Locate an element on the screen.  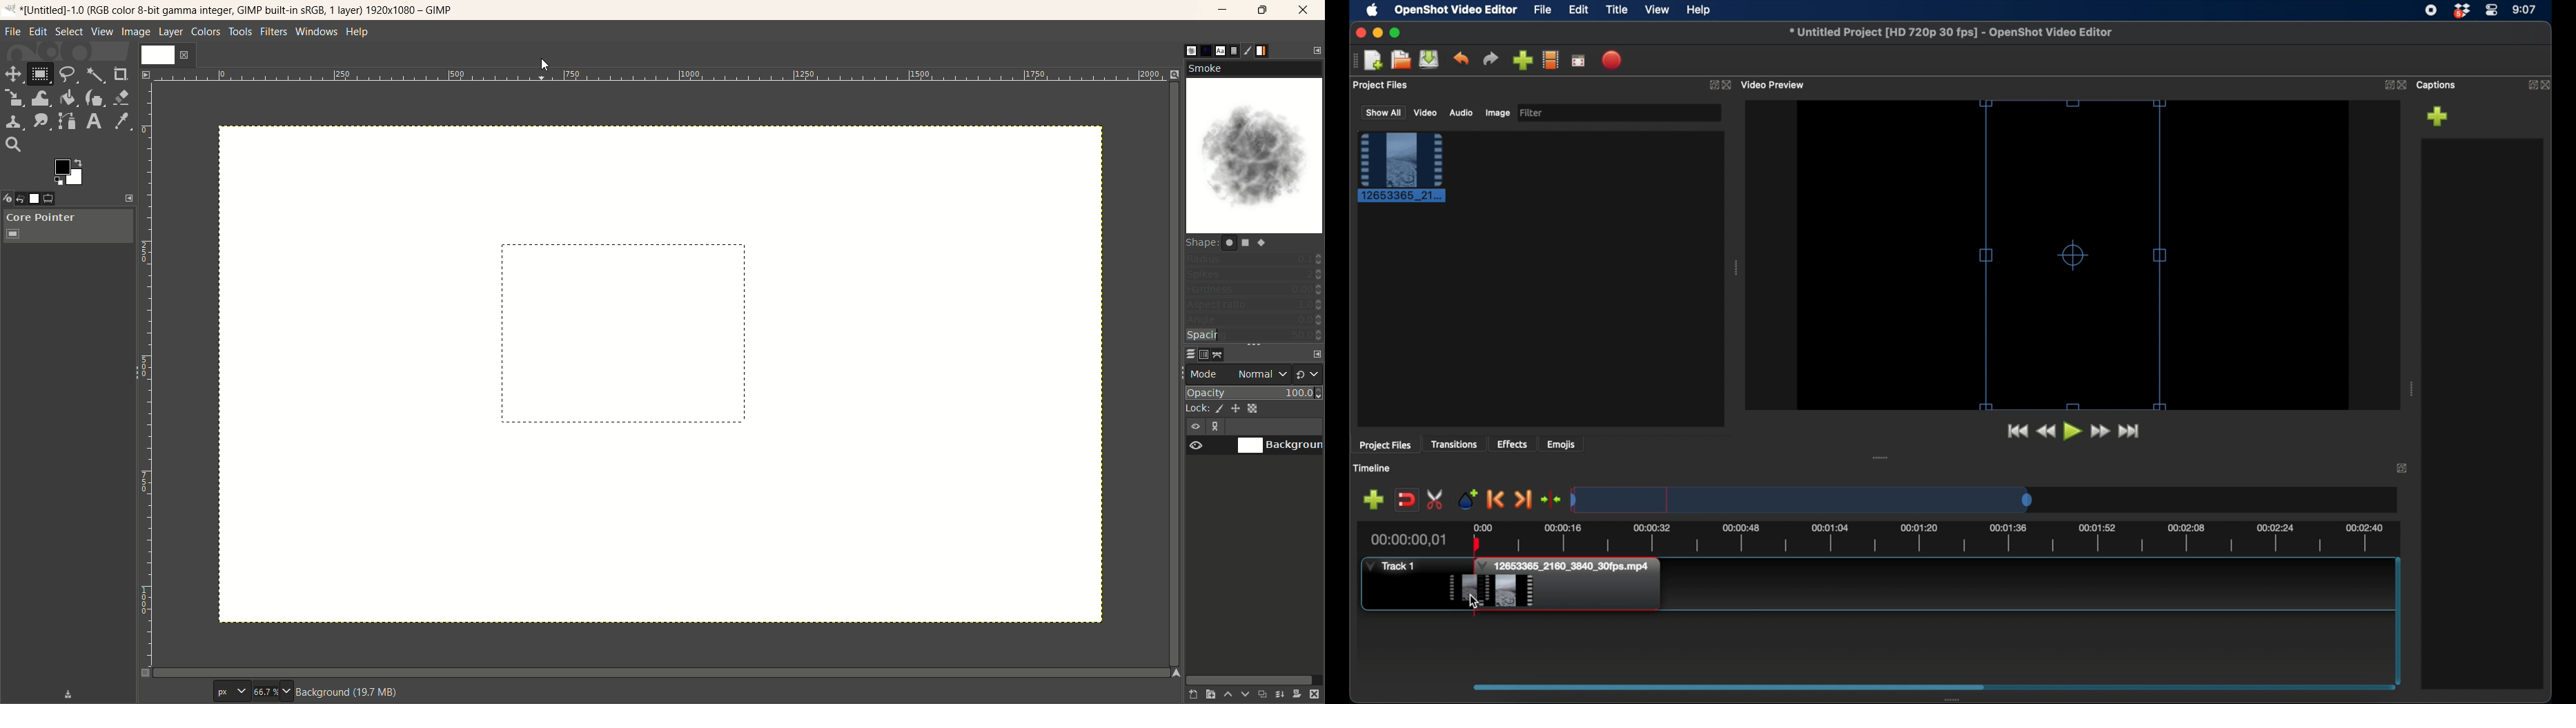
close is located at coordinates (1305, 10).